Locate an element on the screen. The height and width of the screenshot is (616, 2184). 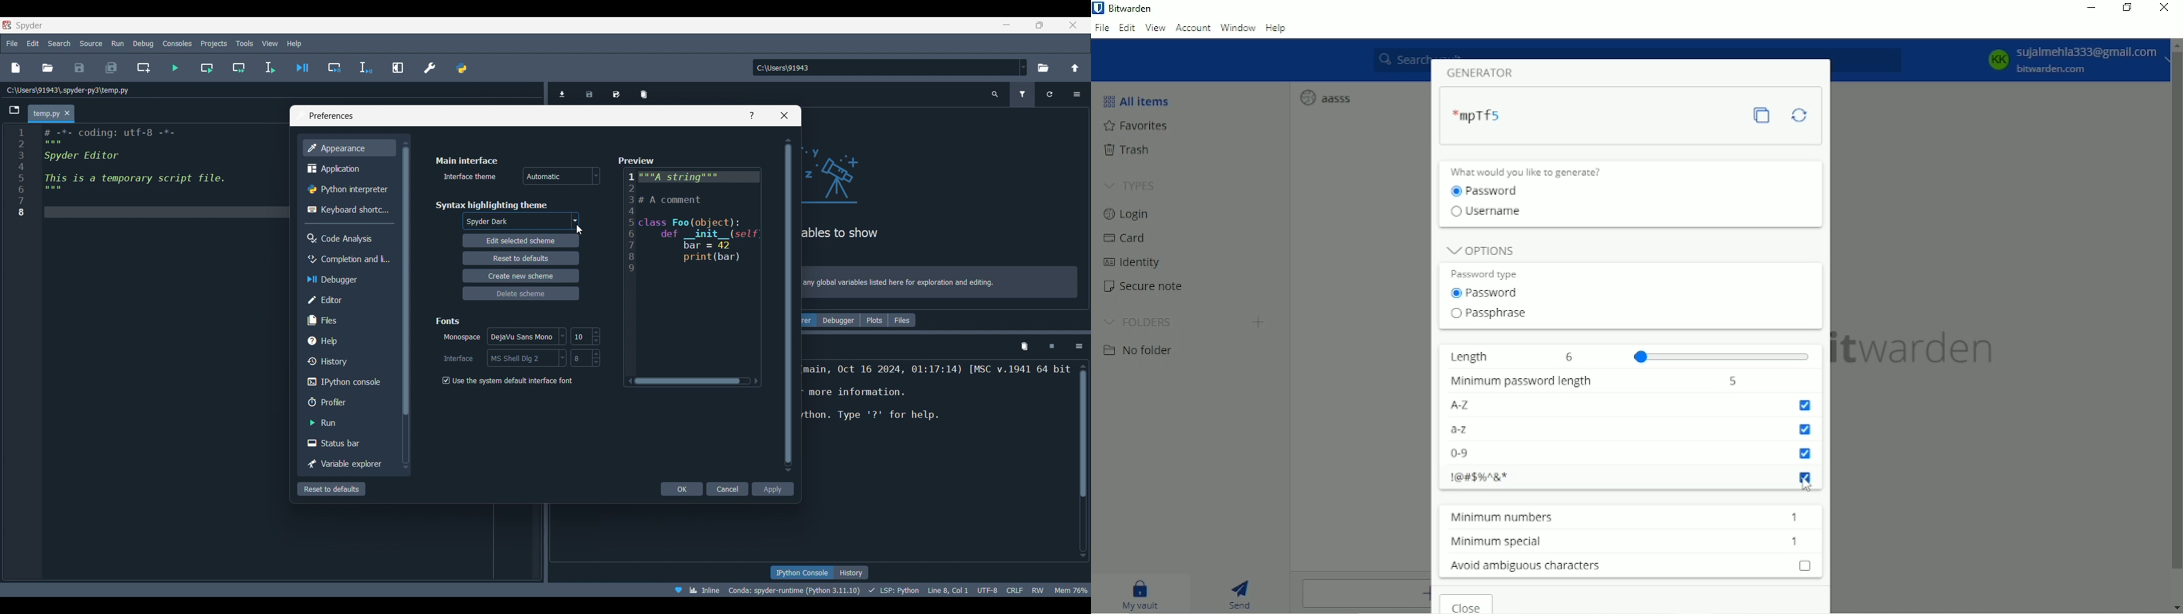
reset to defaults is located at coordinates (521, 258).